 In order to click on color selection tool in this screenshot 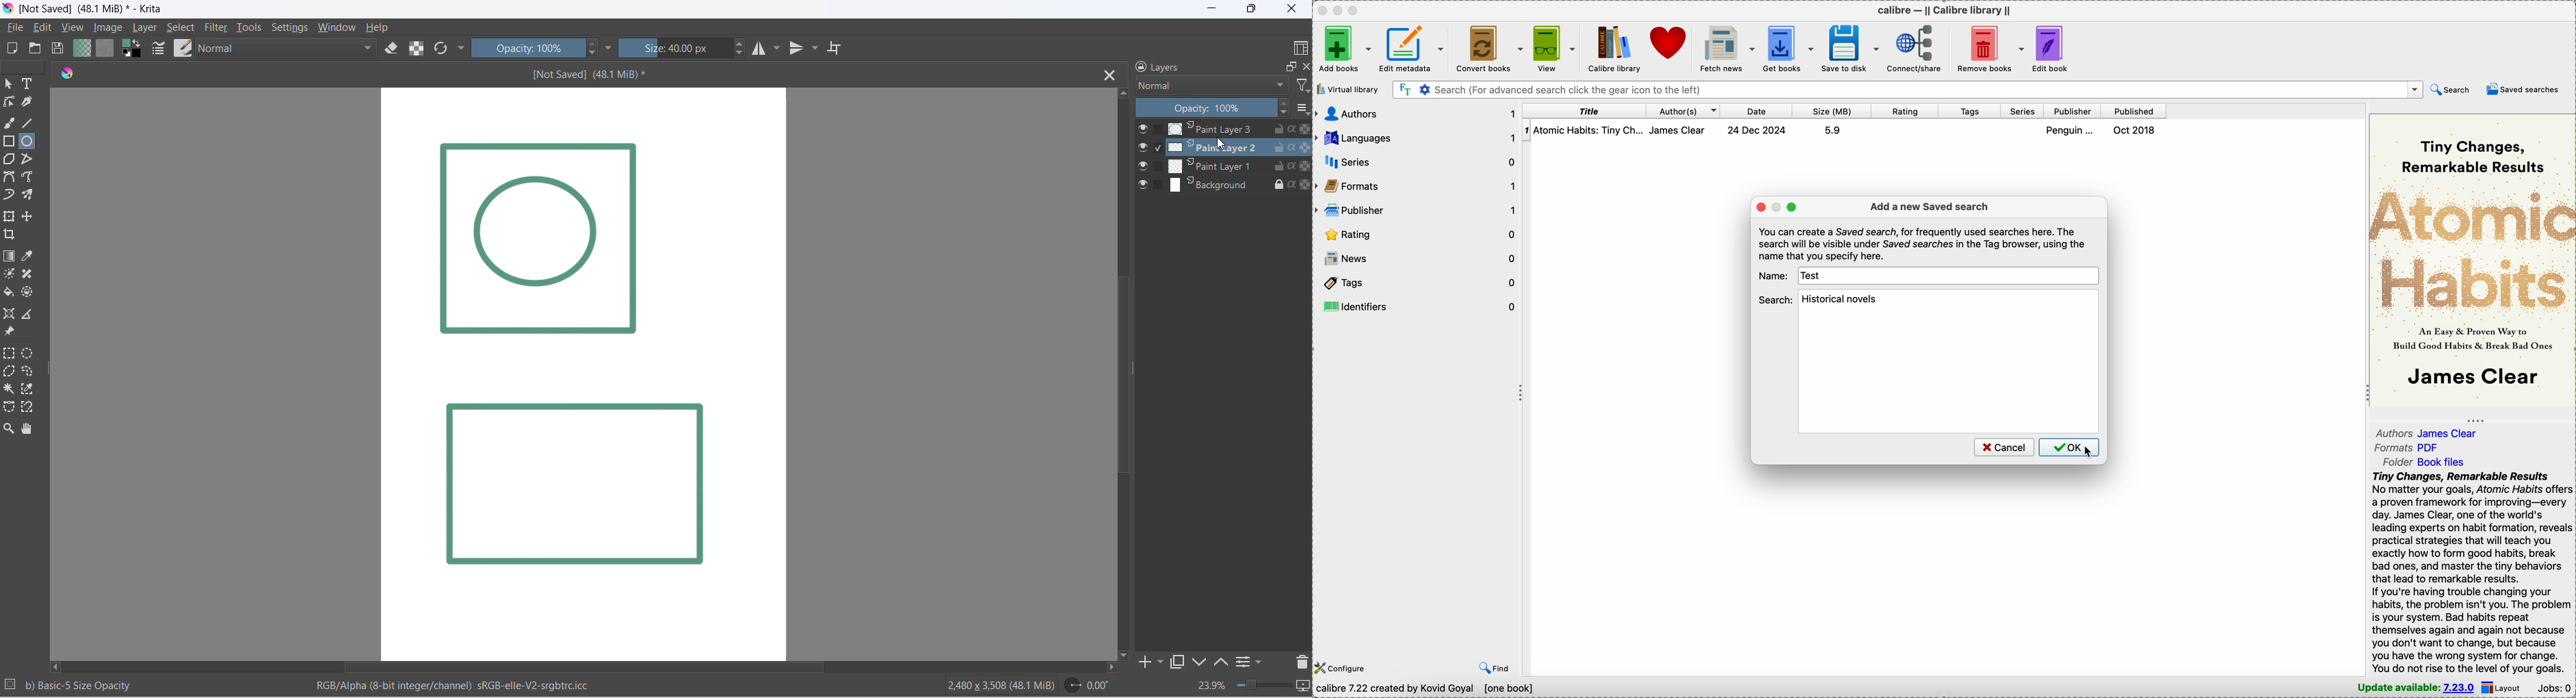, I will do `click(27, 389)`.